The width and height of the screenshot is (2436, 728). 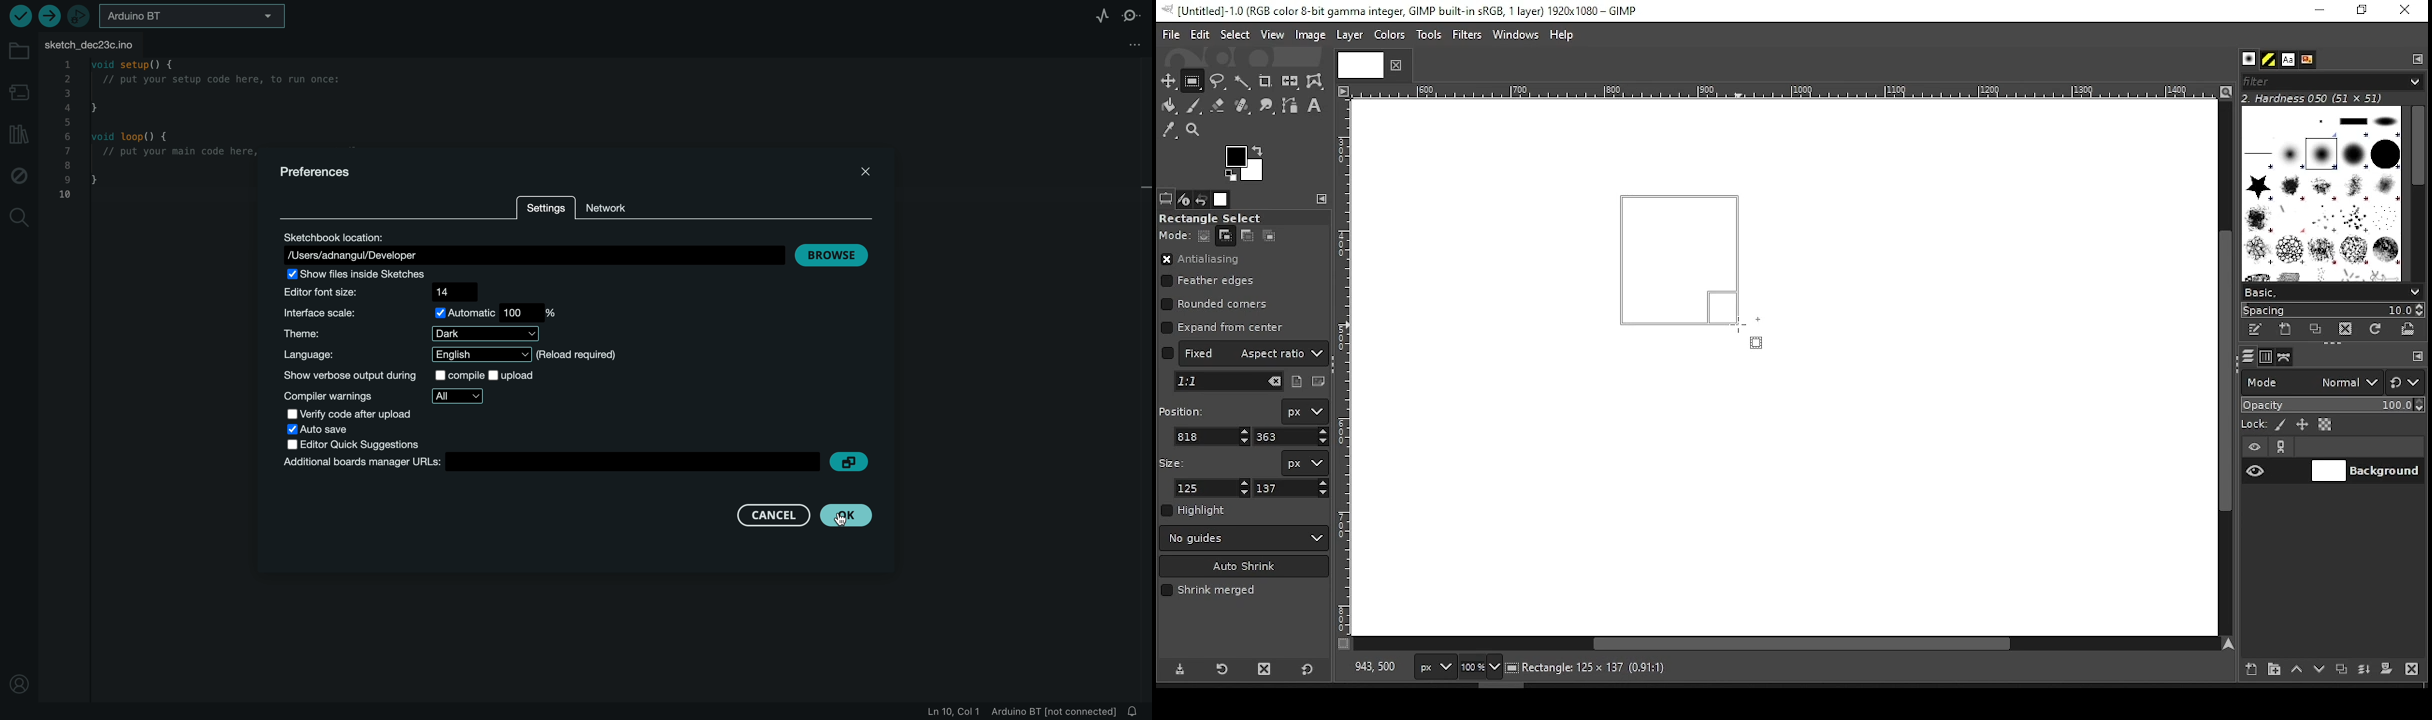 What do you see at coordinates (1692, 272) in the screenshot?
I see `active selection` at bounding box center [1692, 272].